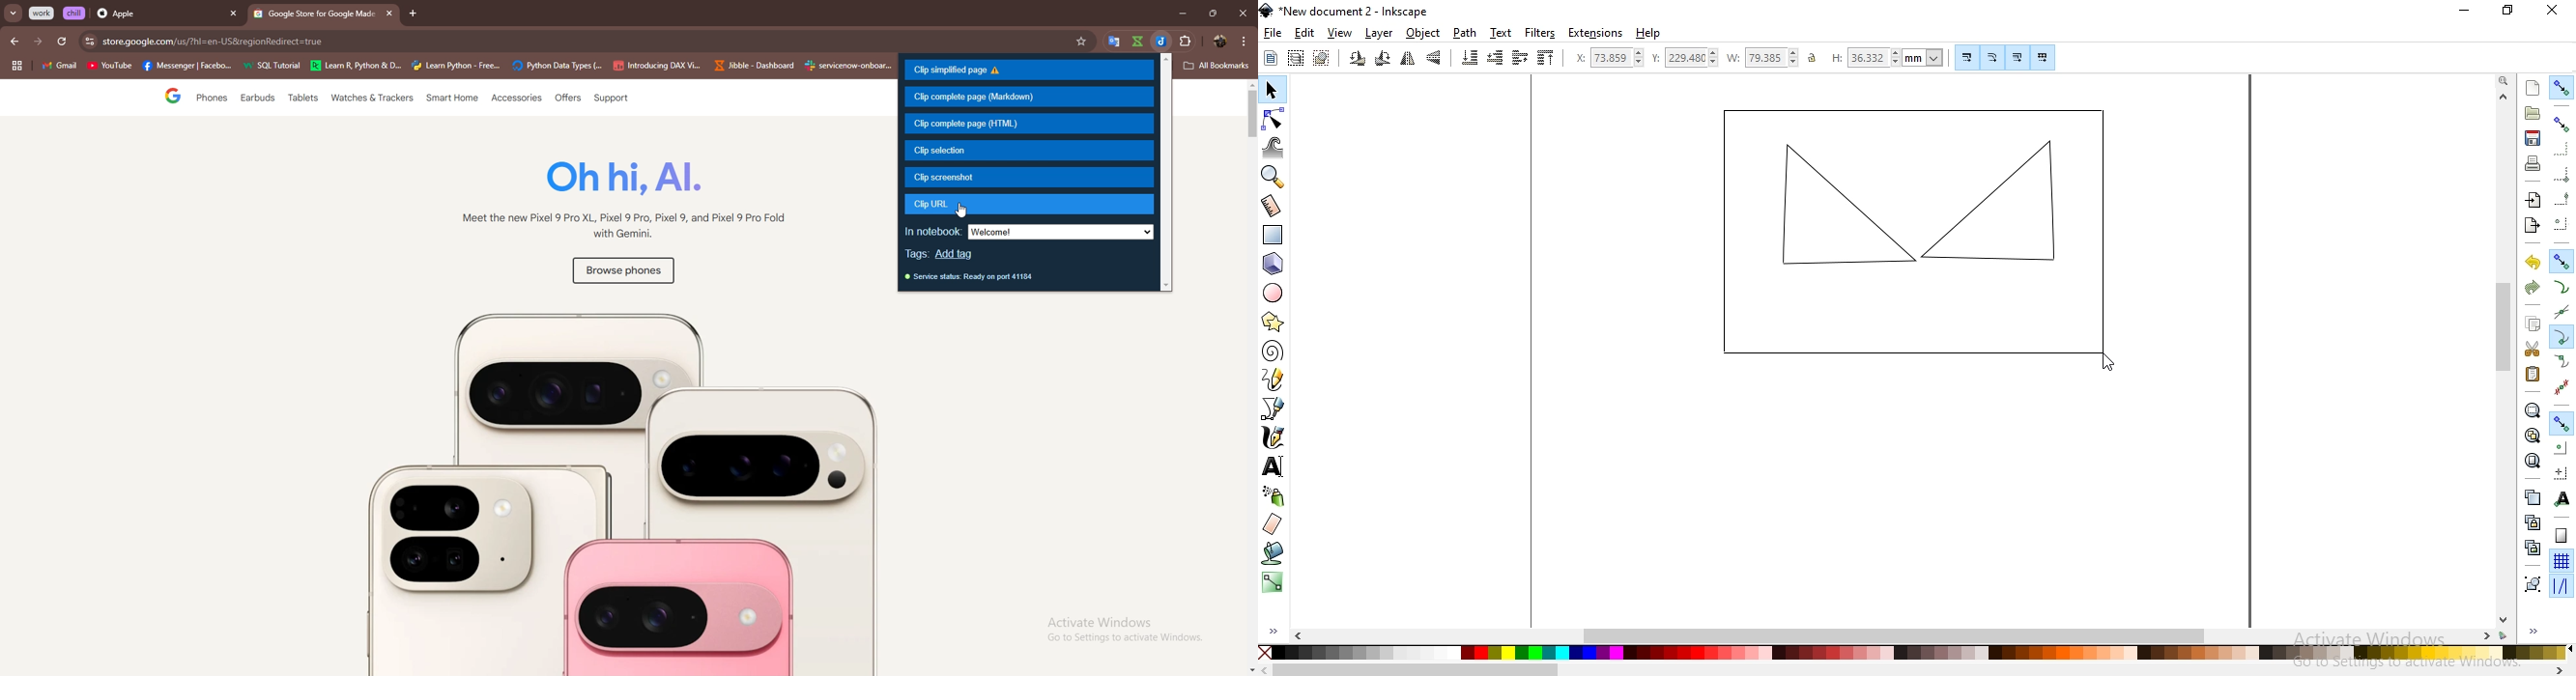 This screenshot has height=700, width=2576. What do you see at coordinates (1218, 42) in the screenshot?
I see `profile` at bounding box center [1218, 42].